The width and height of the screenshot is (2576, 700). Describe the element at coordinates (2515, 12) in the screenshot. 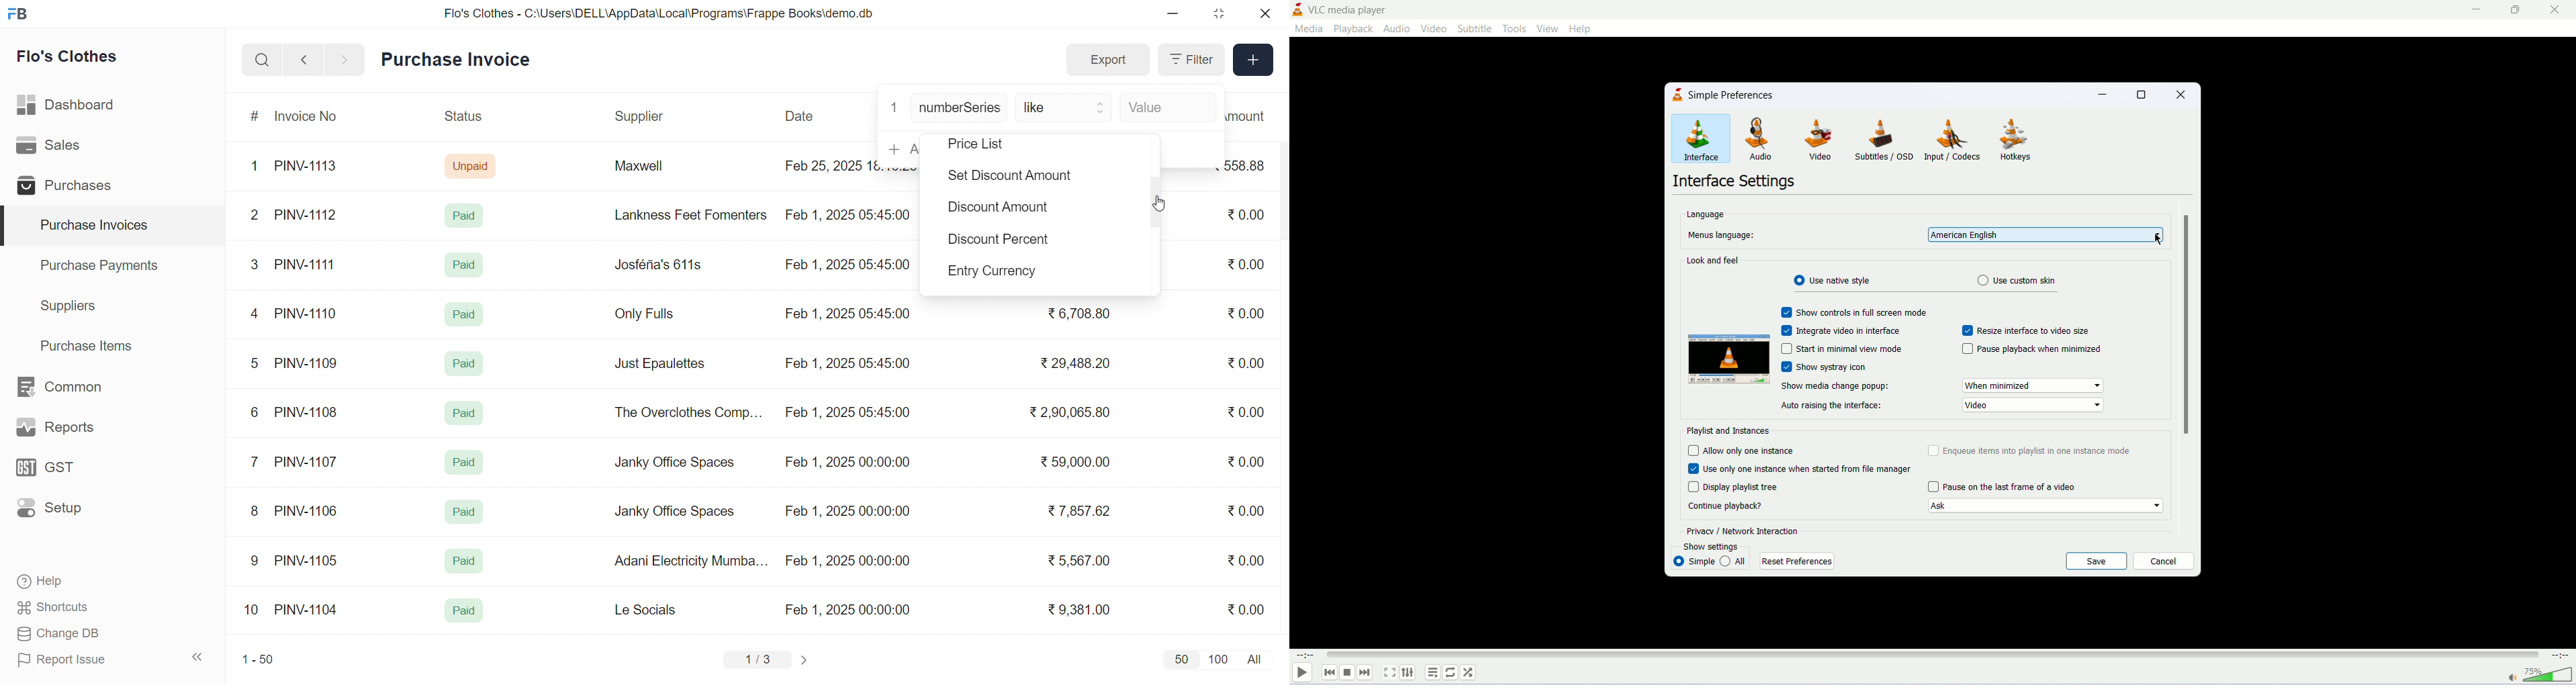

I see `maximize` at that location.